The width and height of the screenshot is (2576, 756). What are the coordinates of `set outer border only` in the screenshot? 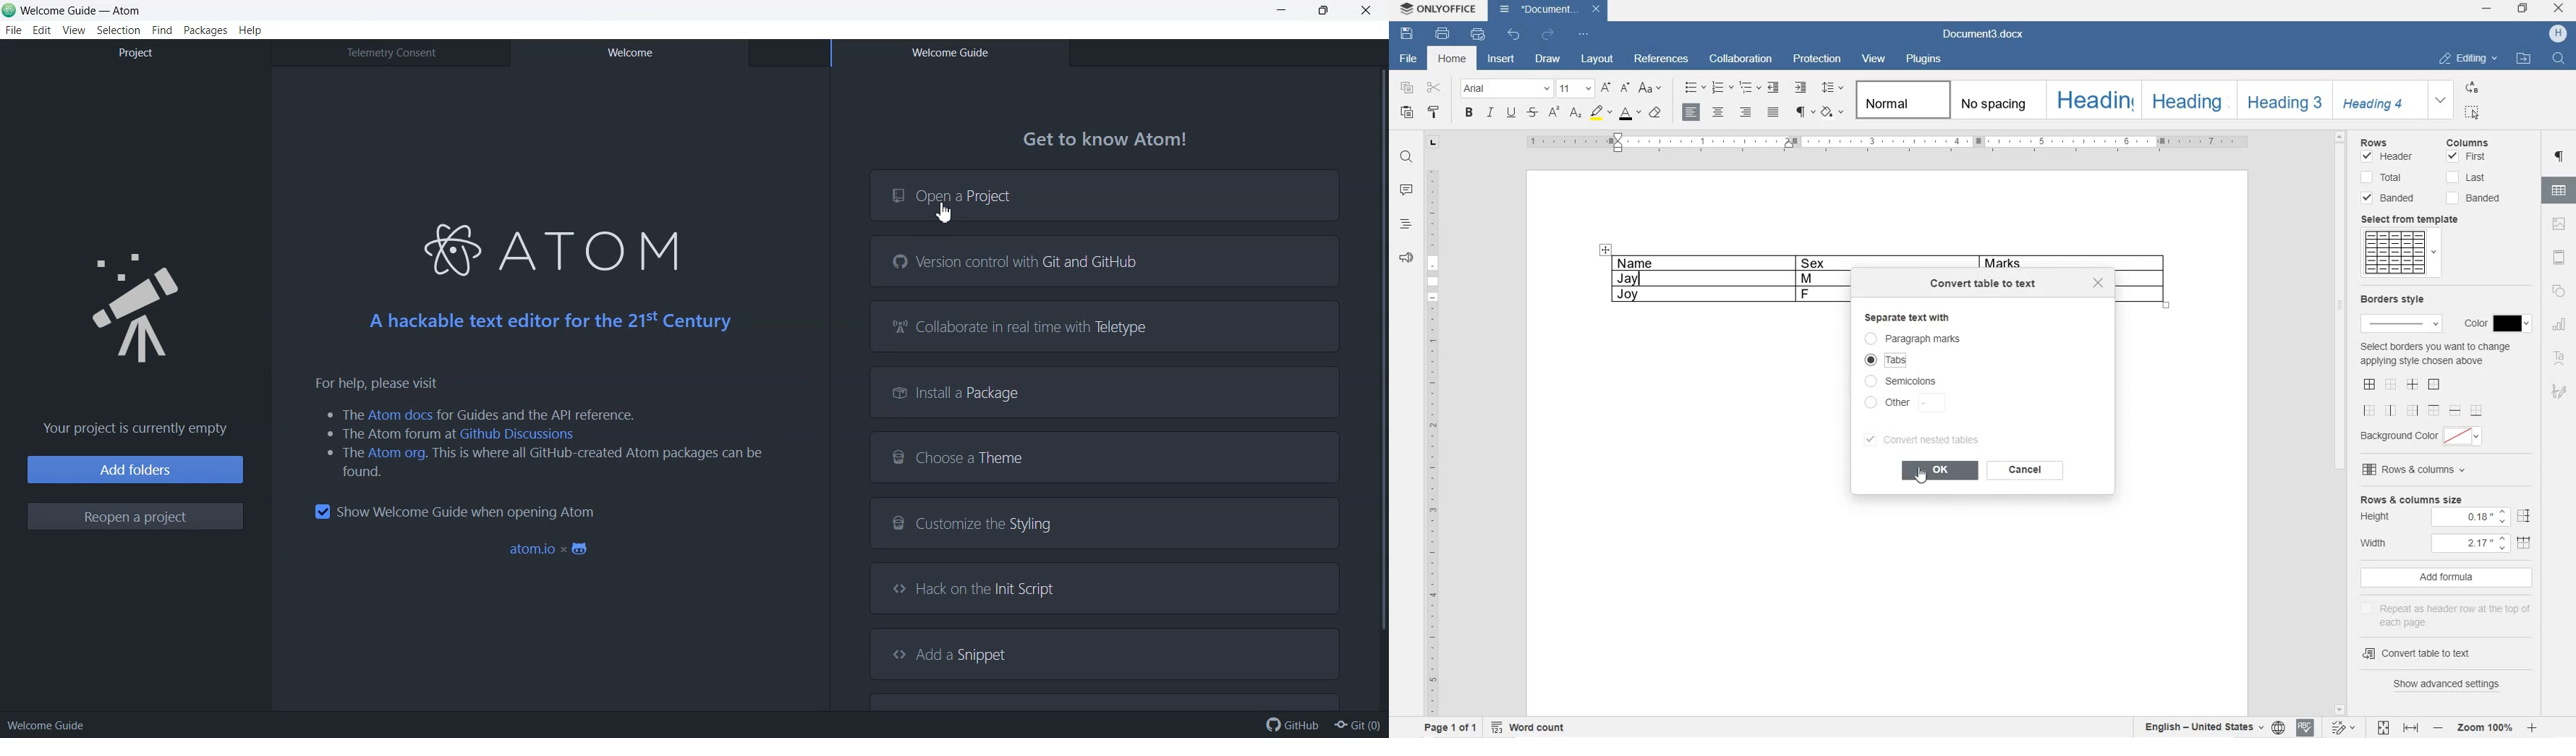 It's located at (2434, 385).